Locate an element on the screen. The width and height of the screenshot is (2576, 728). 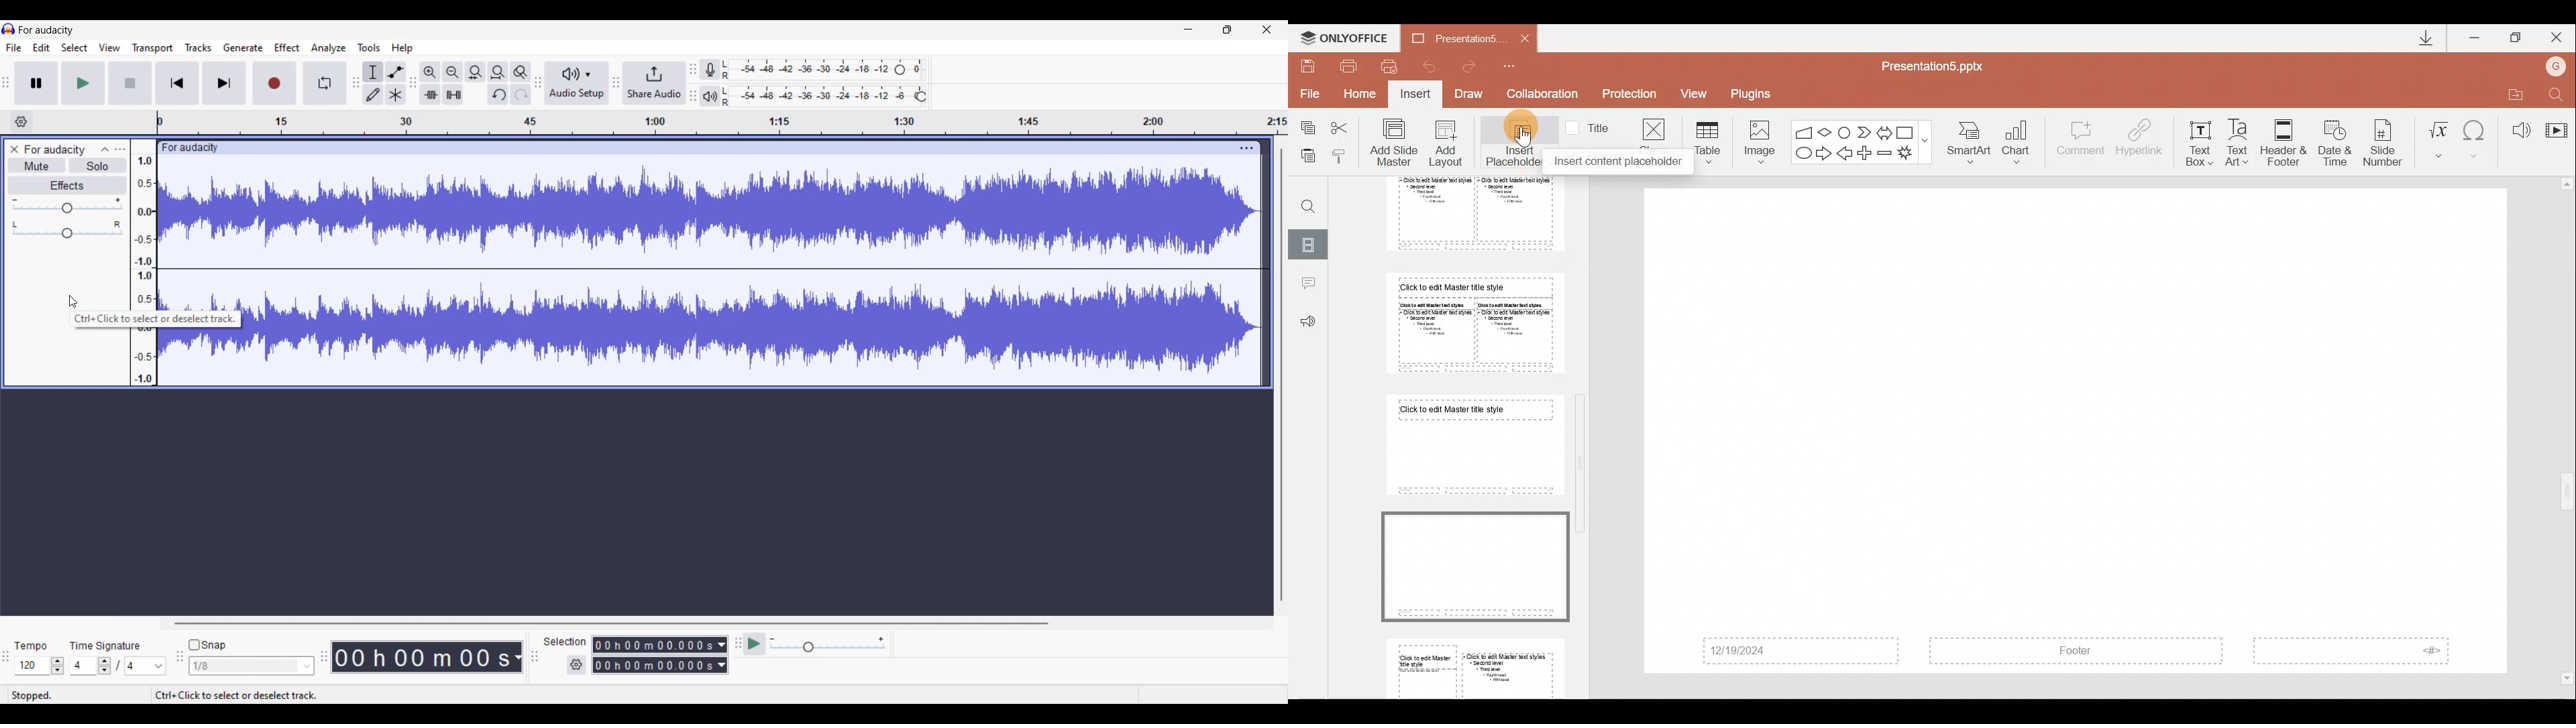
Cursor on insert placeholder is located at coordinates (1530, 133).